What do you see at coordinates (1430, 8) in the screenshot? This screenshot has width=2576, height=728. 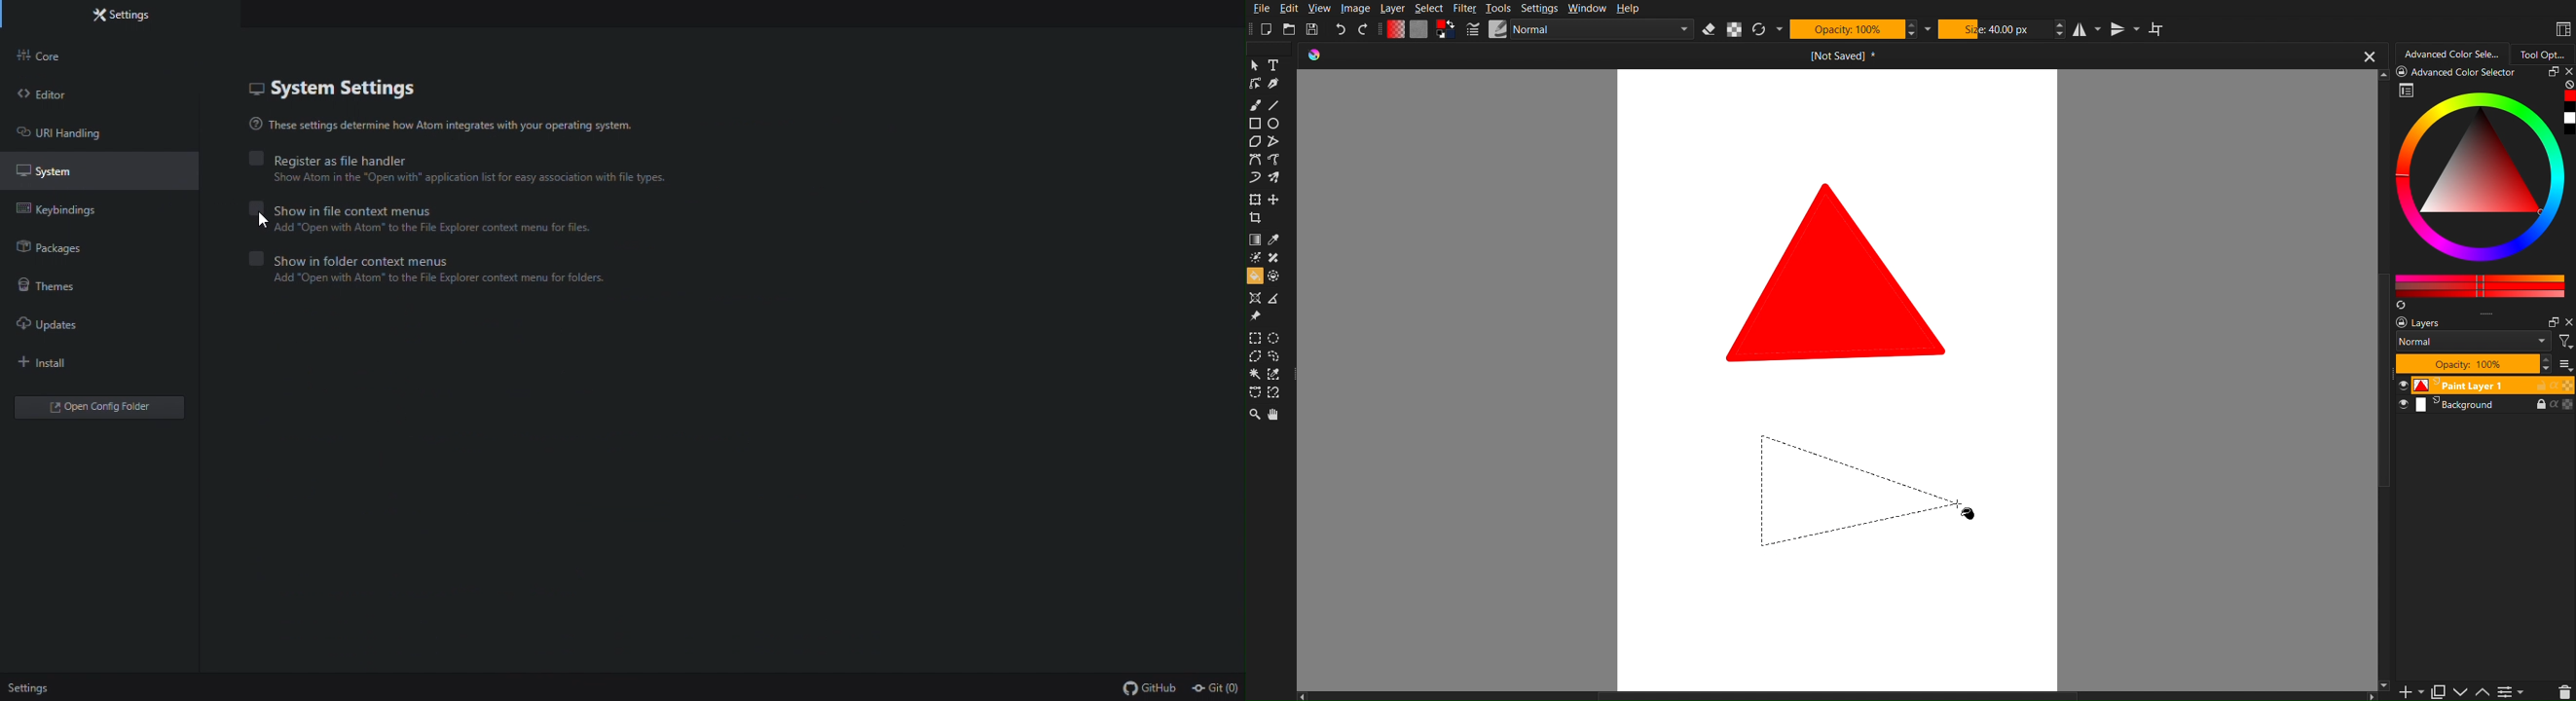 I see `Select` at bounding box center [1430, 8].